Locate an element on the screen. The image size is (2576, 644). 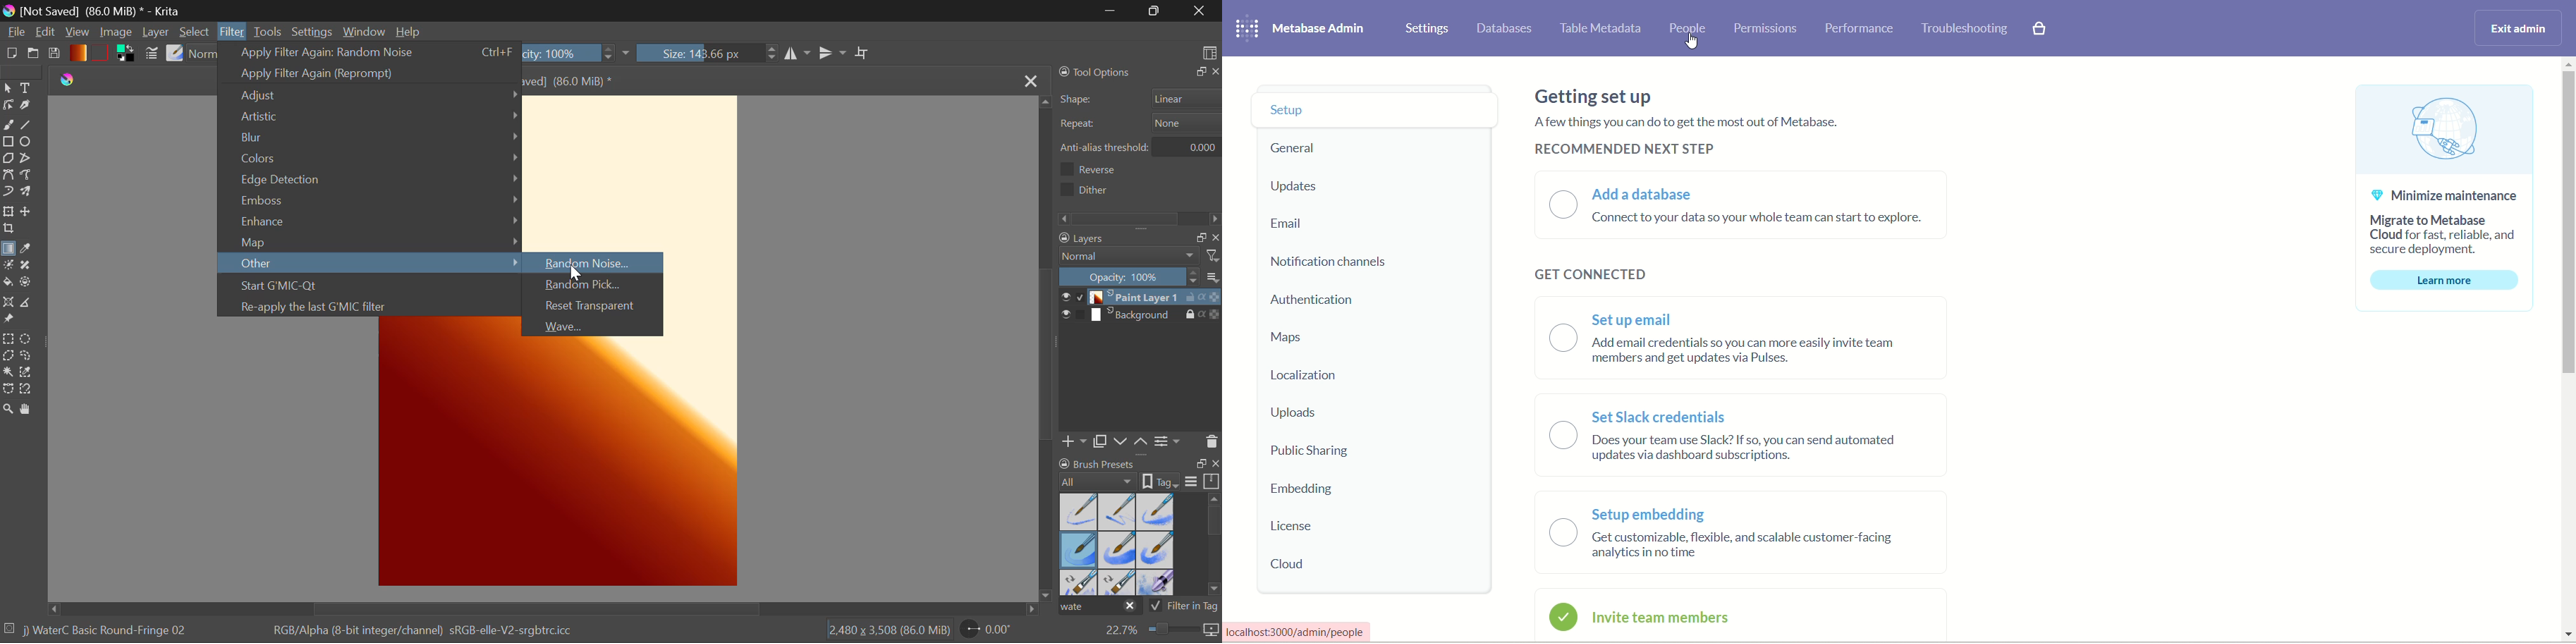
recommended next step is located at coordinates (1626, 148).